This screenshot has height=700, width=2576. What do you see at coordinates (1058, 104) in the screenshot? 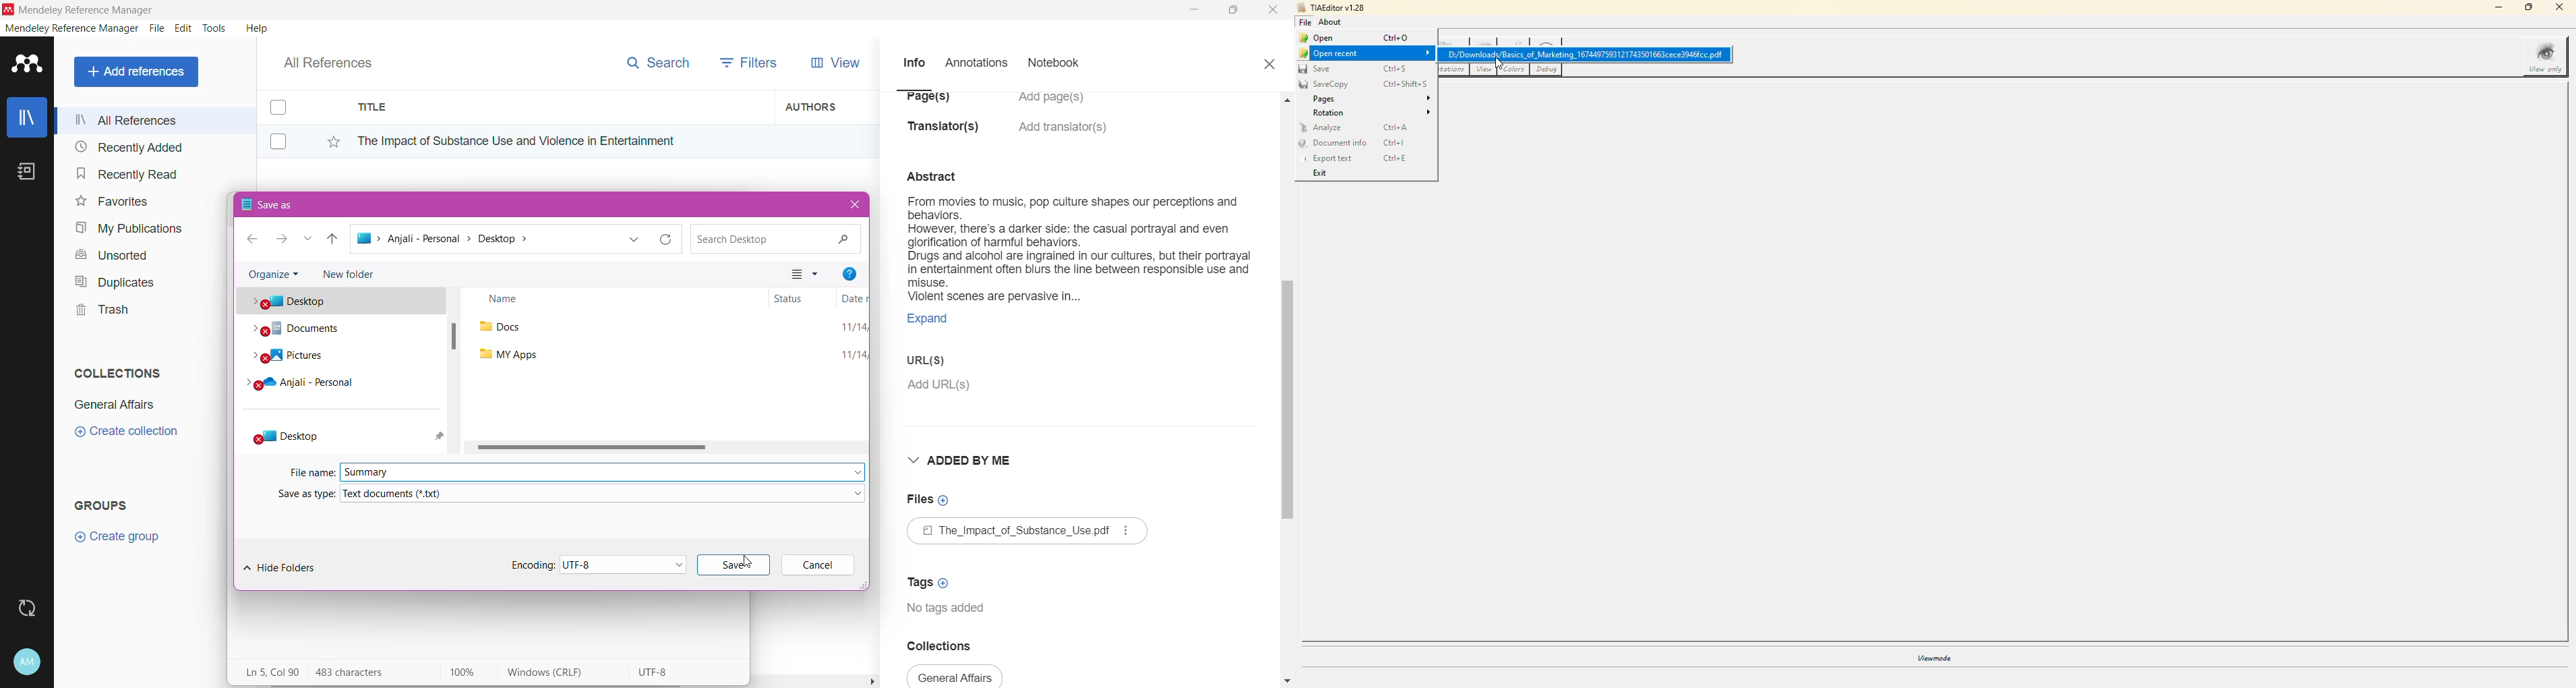
I see `Click to Add Pages` at bounding box center [1058, 104].